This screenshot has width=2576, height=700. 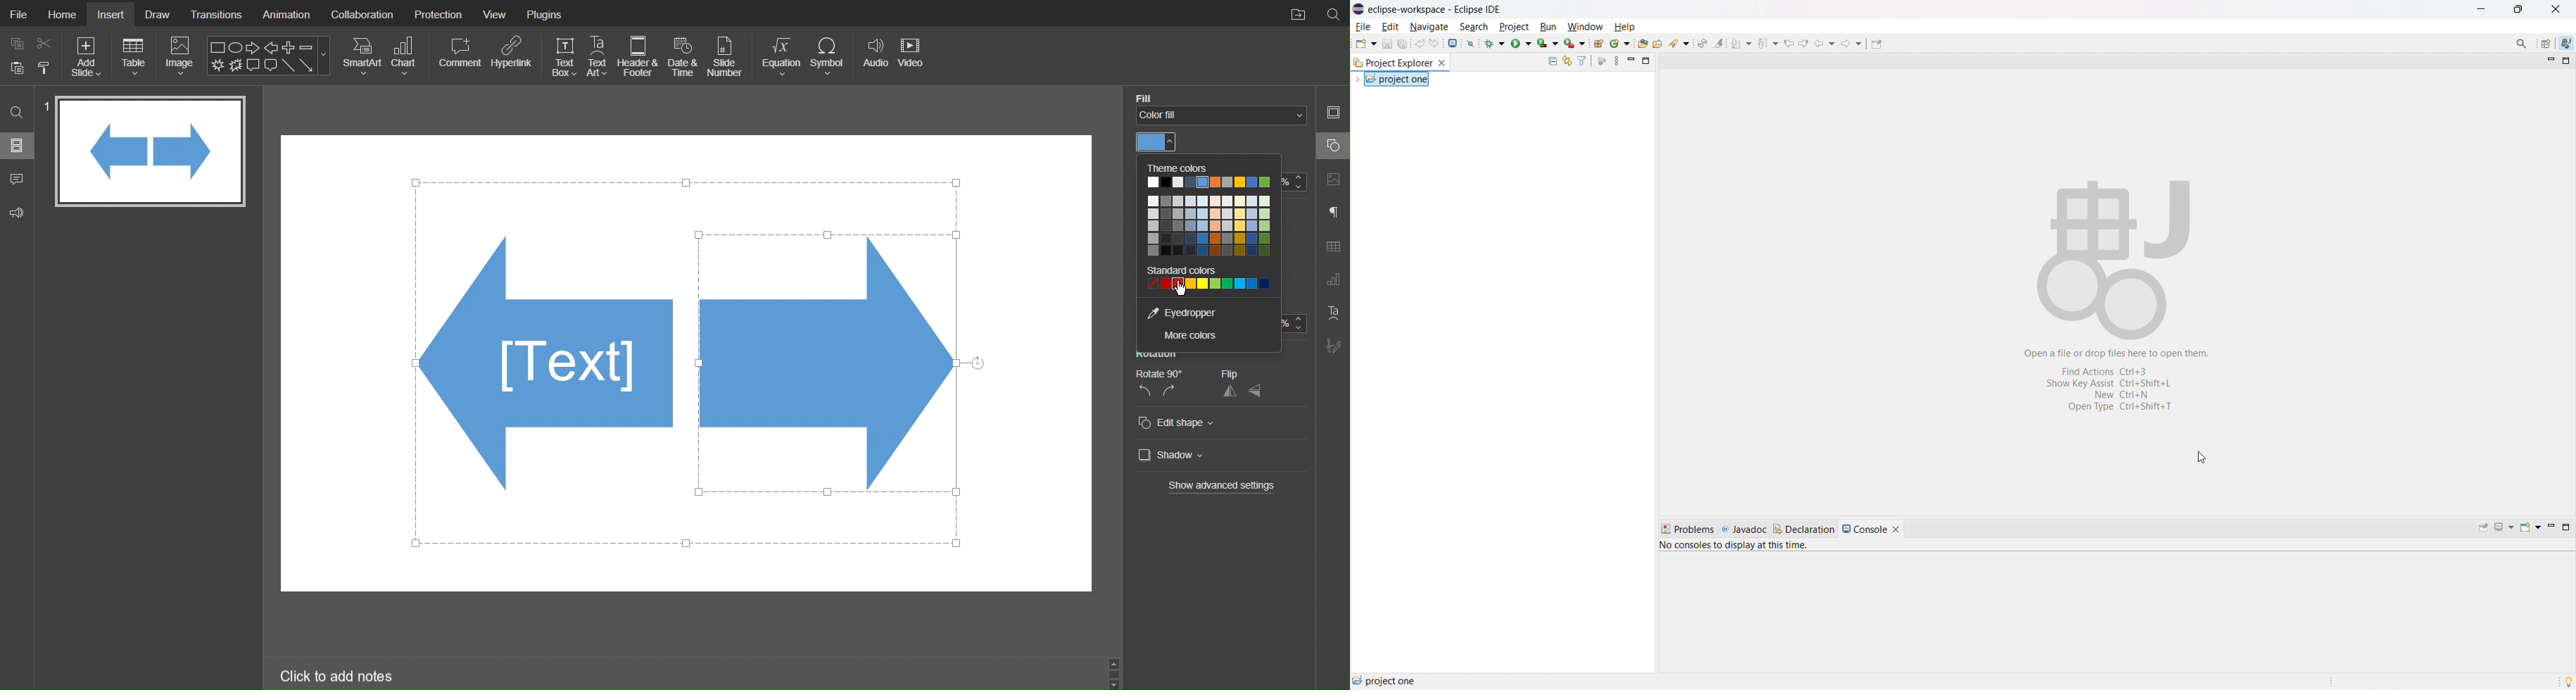 What do you see at coordinates (216, 13) in the screenshot?
I see `Transitions` at bounding box center [216, 13].